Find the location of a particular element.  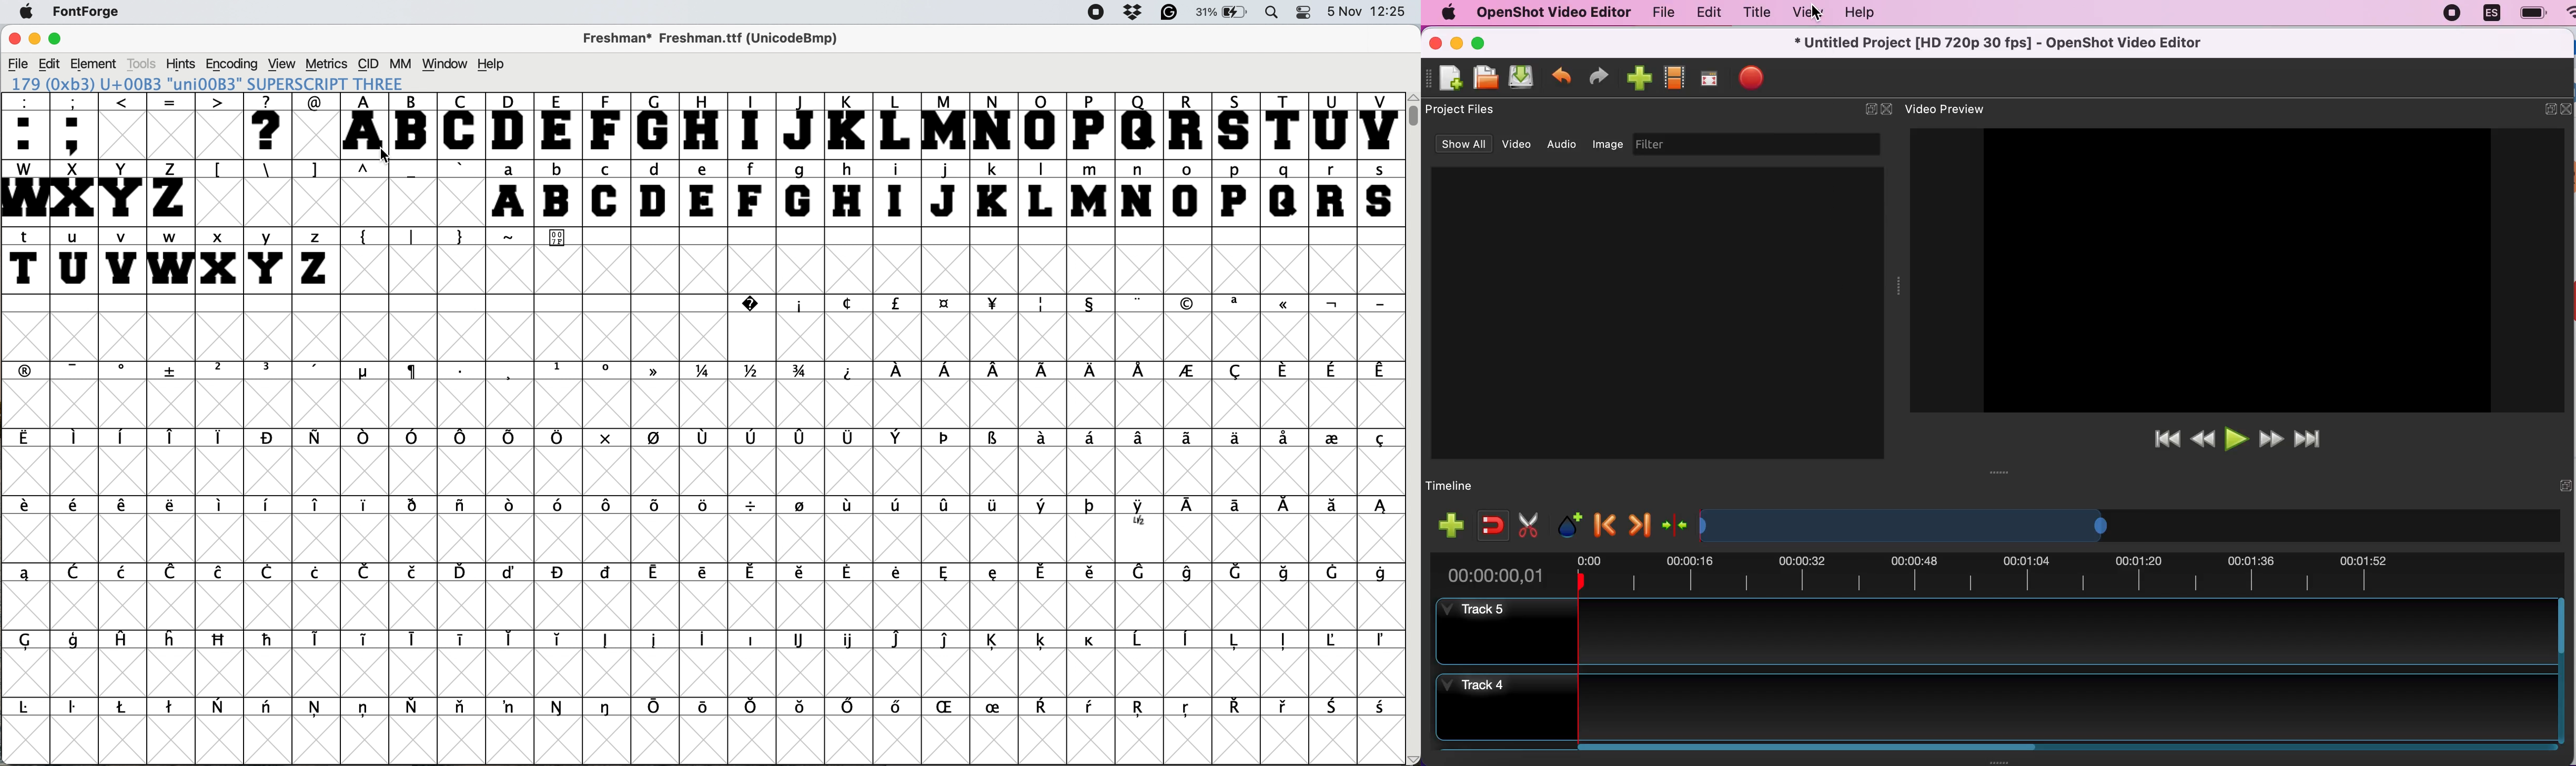

jump to end is located at coordinates (2317, 435).